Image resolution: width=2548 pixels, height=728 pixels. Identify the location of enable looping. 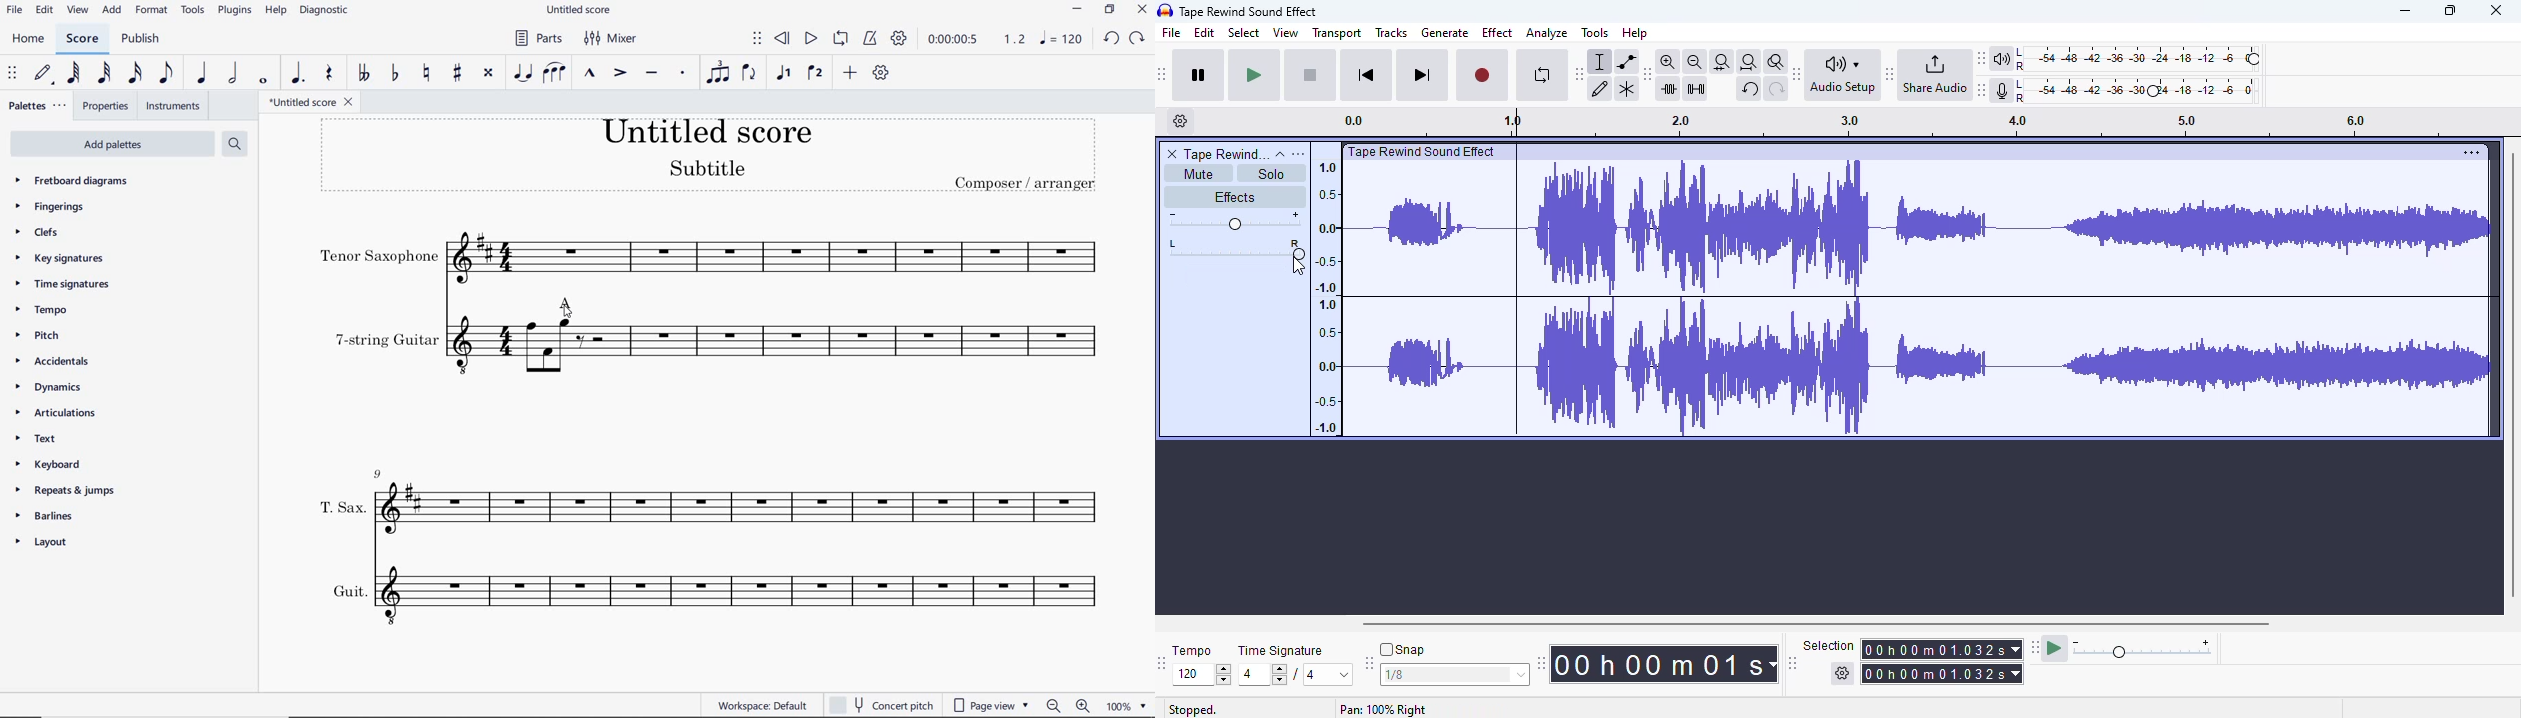
(1543, 75).